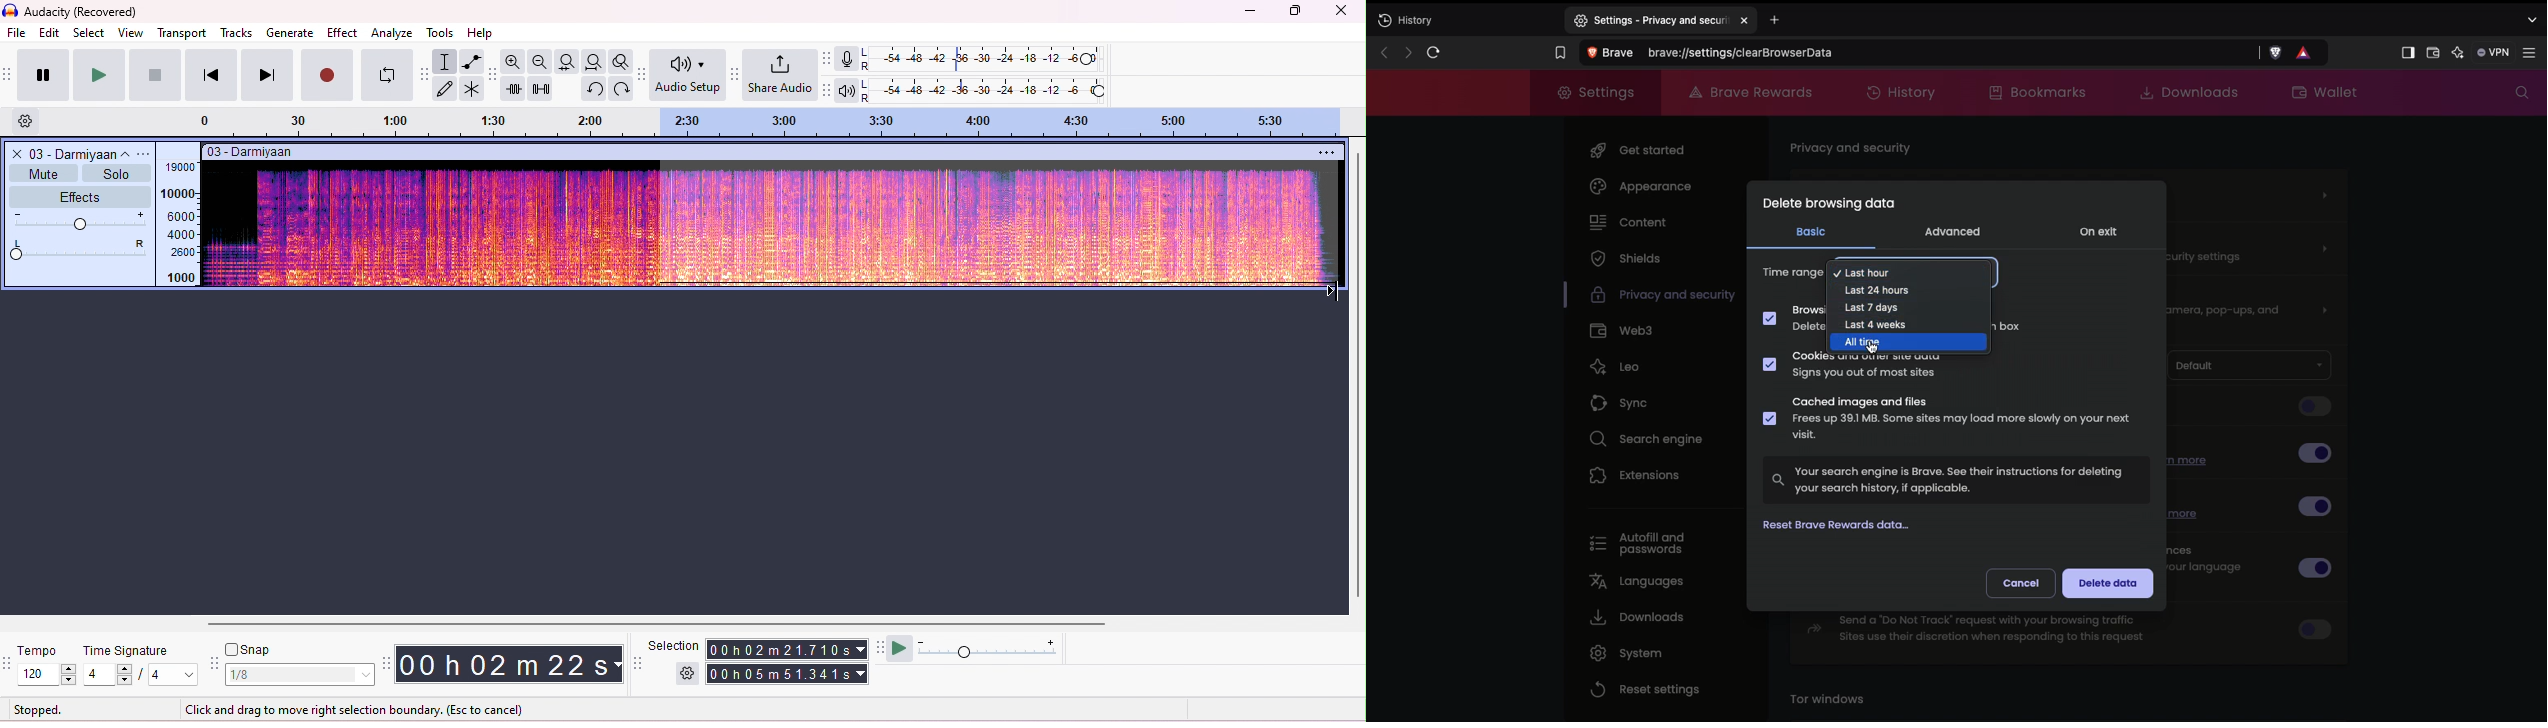  What do you see at coordinates (986, 89) in the screenshot?
I see `playback level` at bounding box center [986, 89].